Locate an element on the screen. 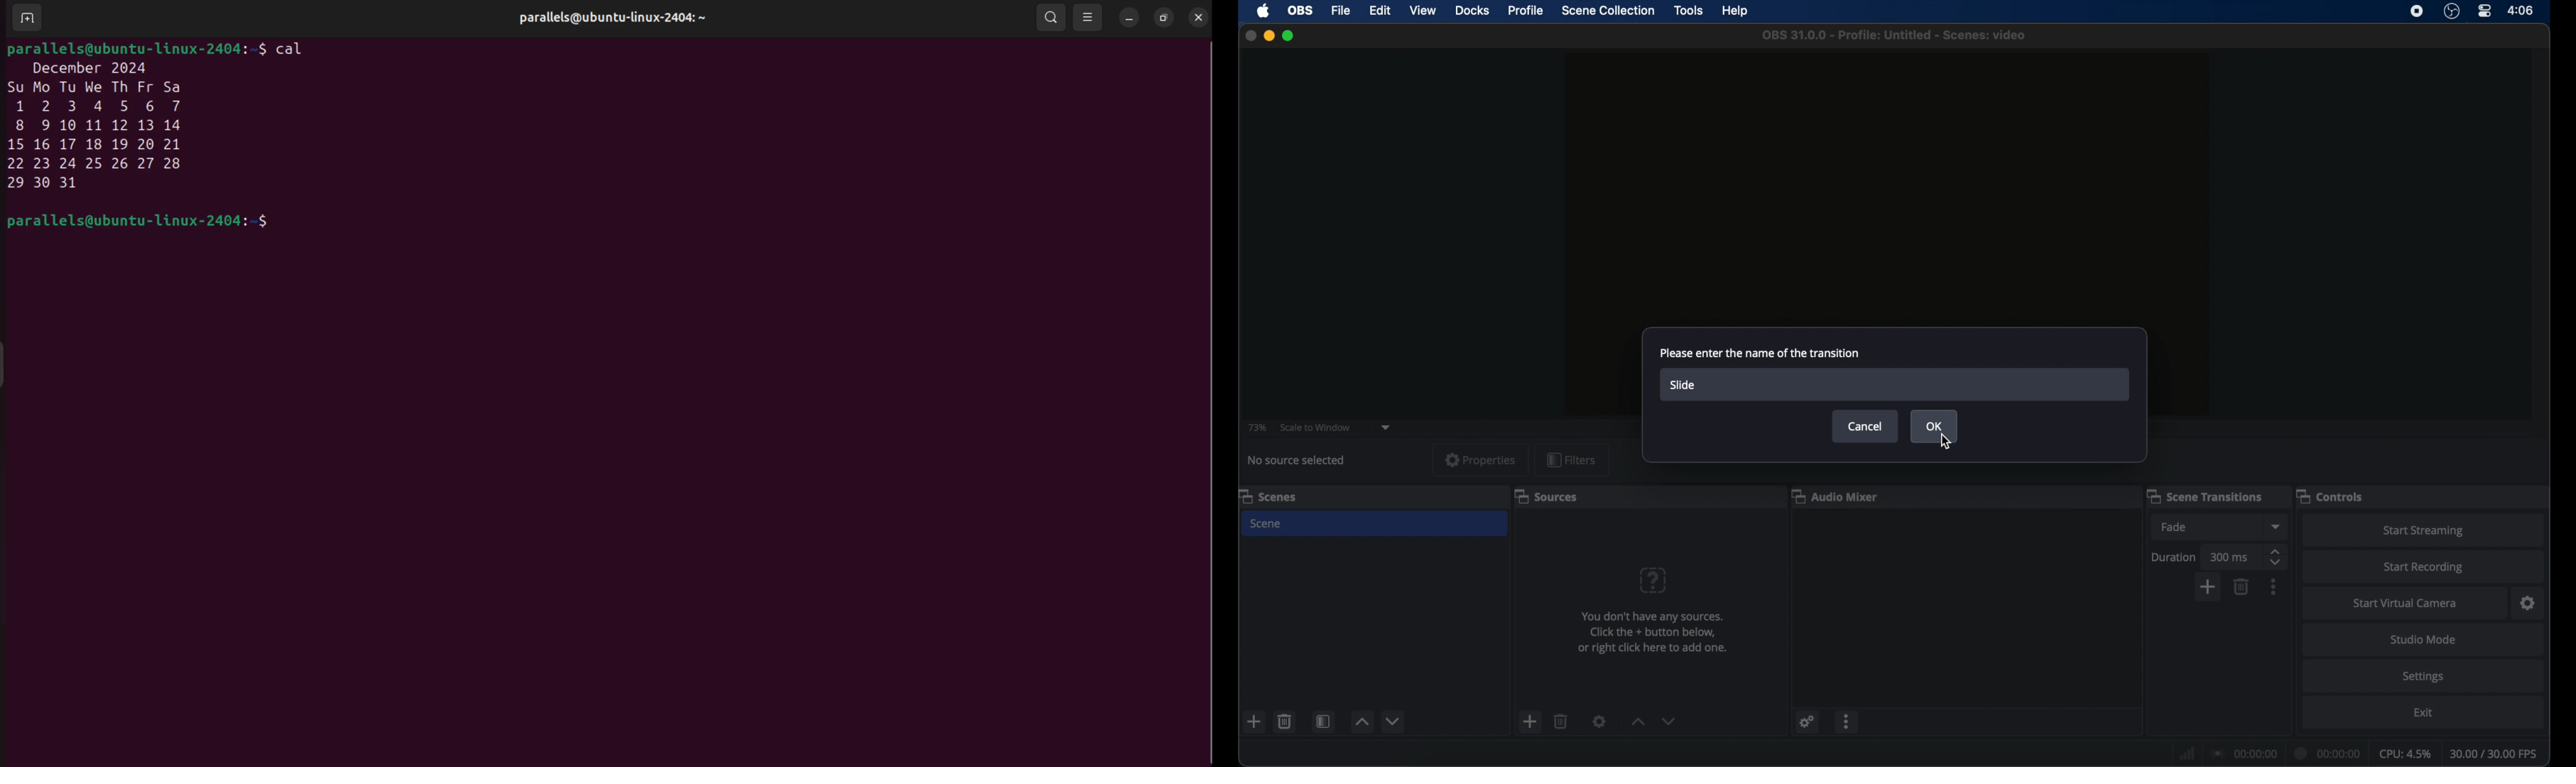 This screenshot has height=784, width=2576. question mark icon is located at coordinates (1655, 581).